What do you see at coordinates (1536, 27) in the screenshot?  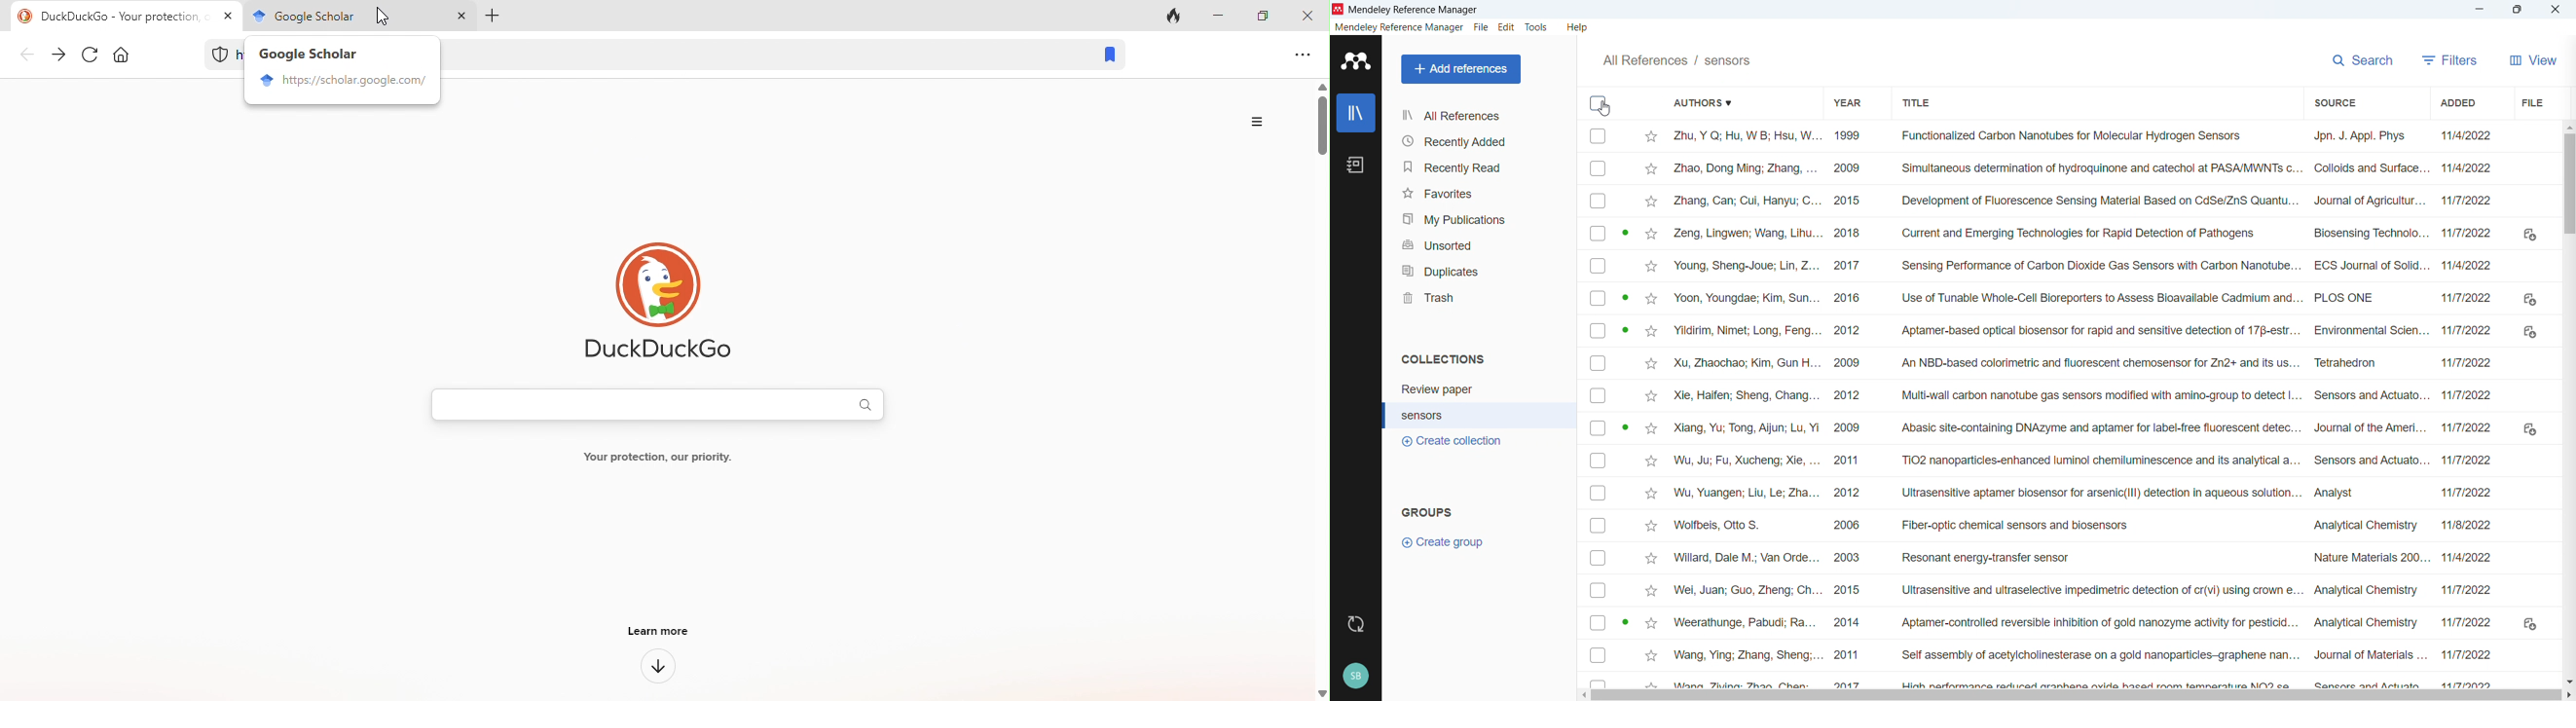 I see `tools` at bounding box center [1536, 27].